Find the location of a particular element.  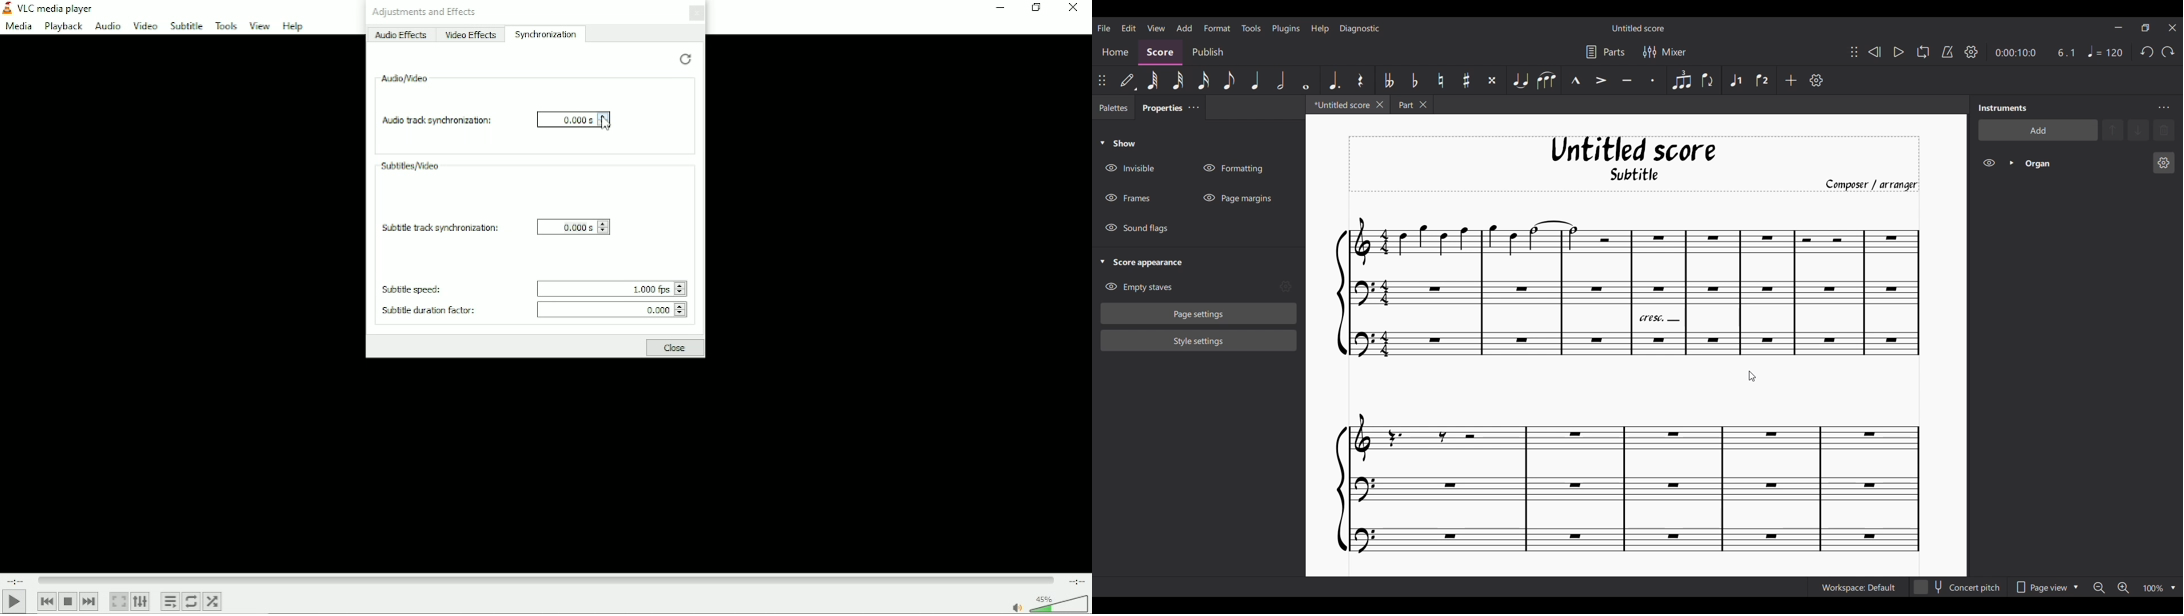

Total duration is located at coordinates (1077, 581).